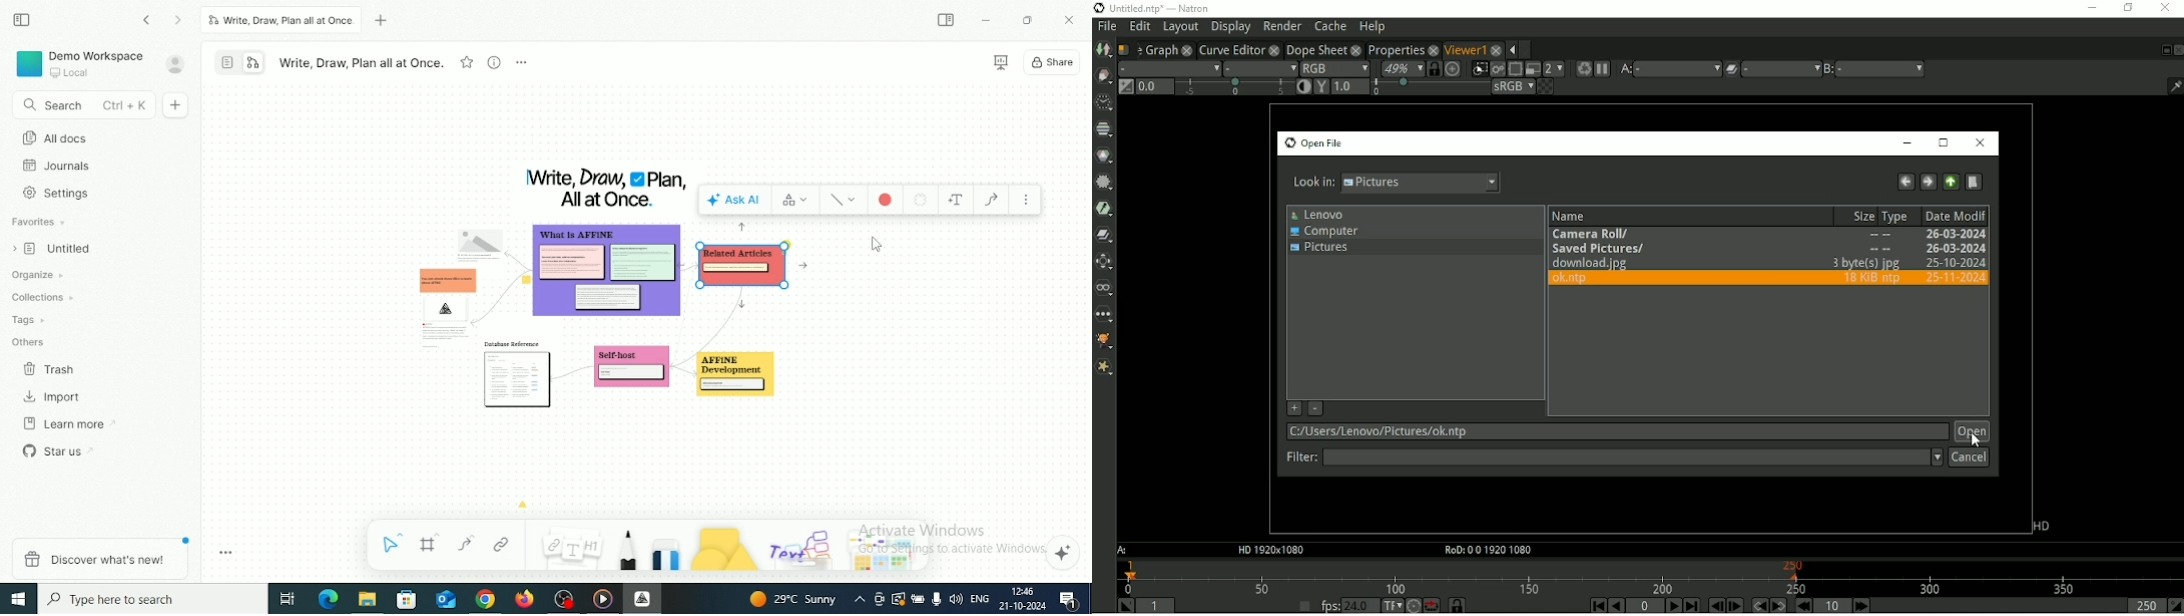  Describe the element at coordinates (1834, 605) in the screenshot. I see `Frame increment` at that location.